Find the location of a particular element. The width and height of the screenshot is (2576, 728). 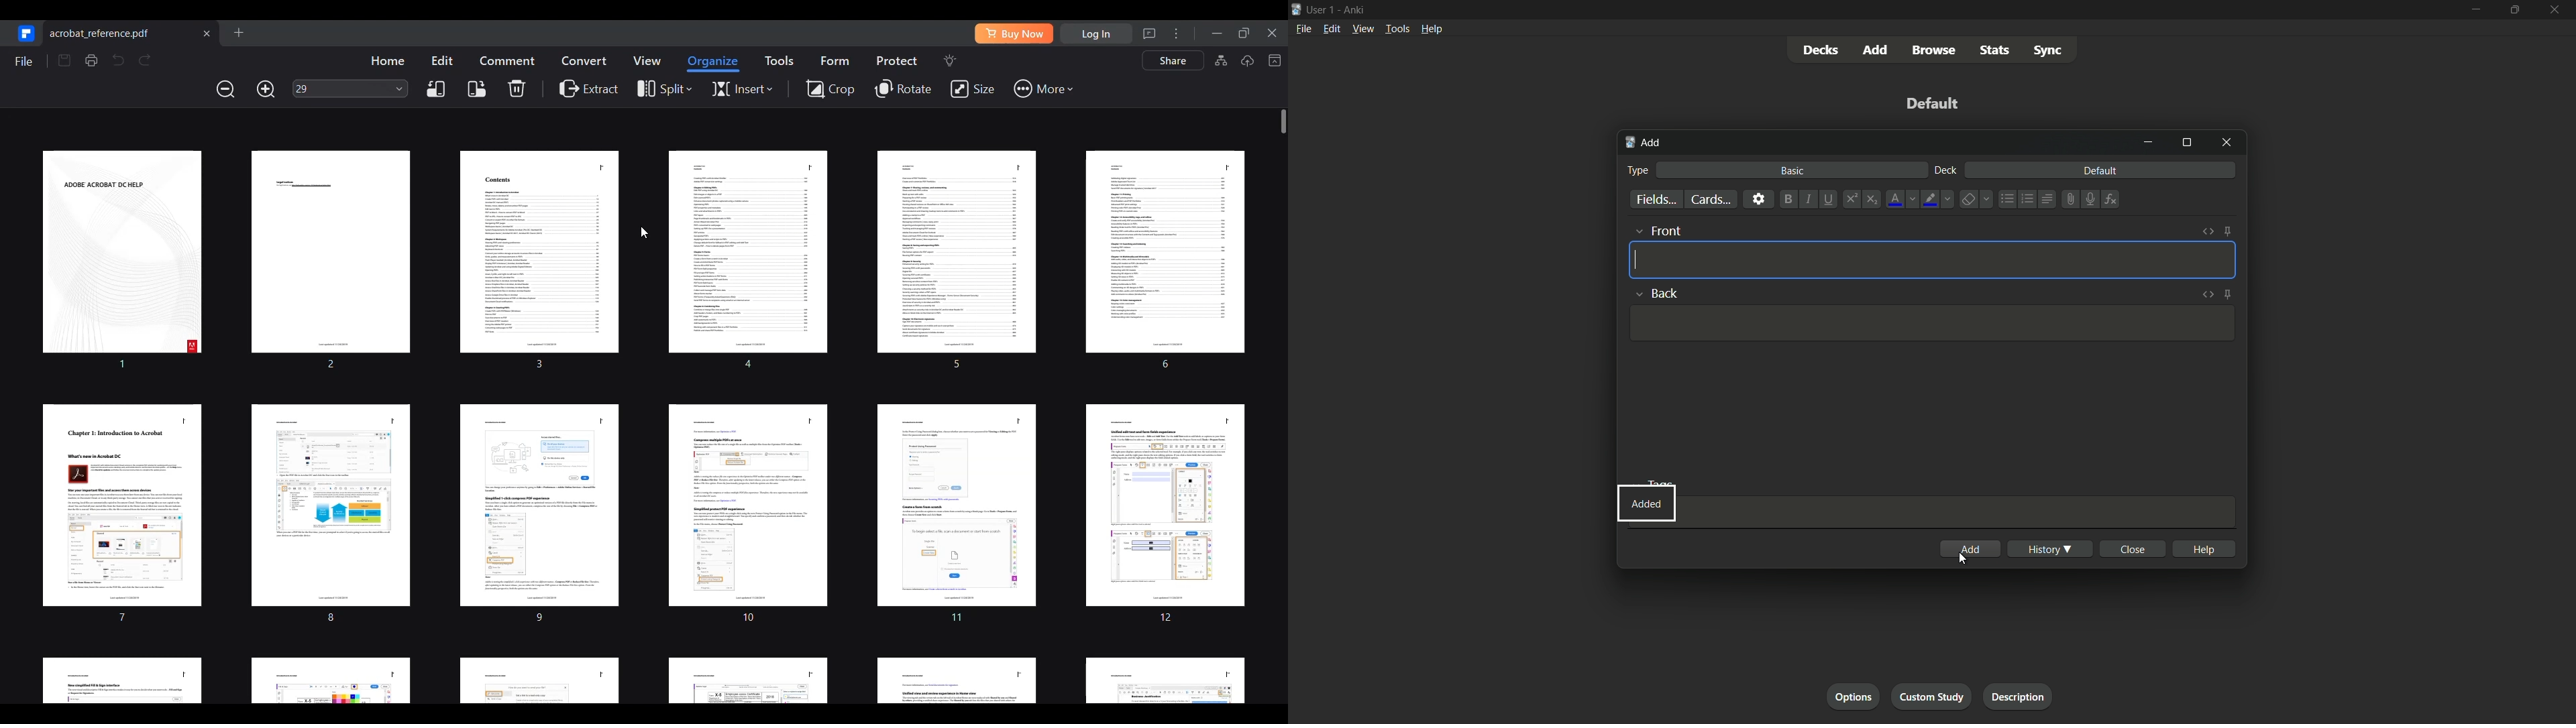

close is located at coordinates (2132, 549).